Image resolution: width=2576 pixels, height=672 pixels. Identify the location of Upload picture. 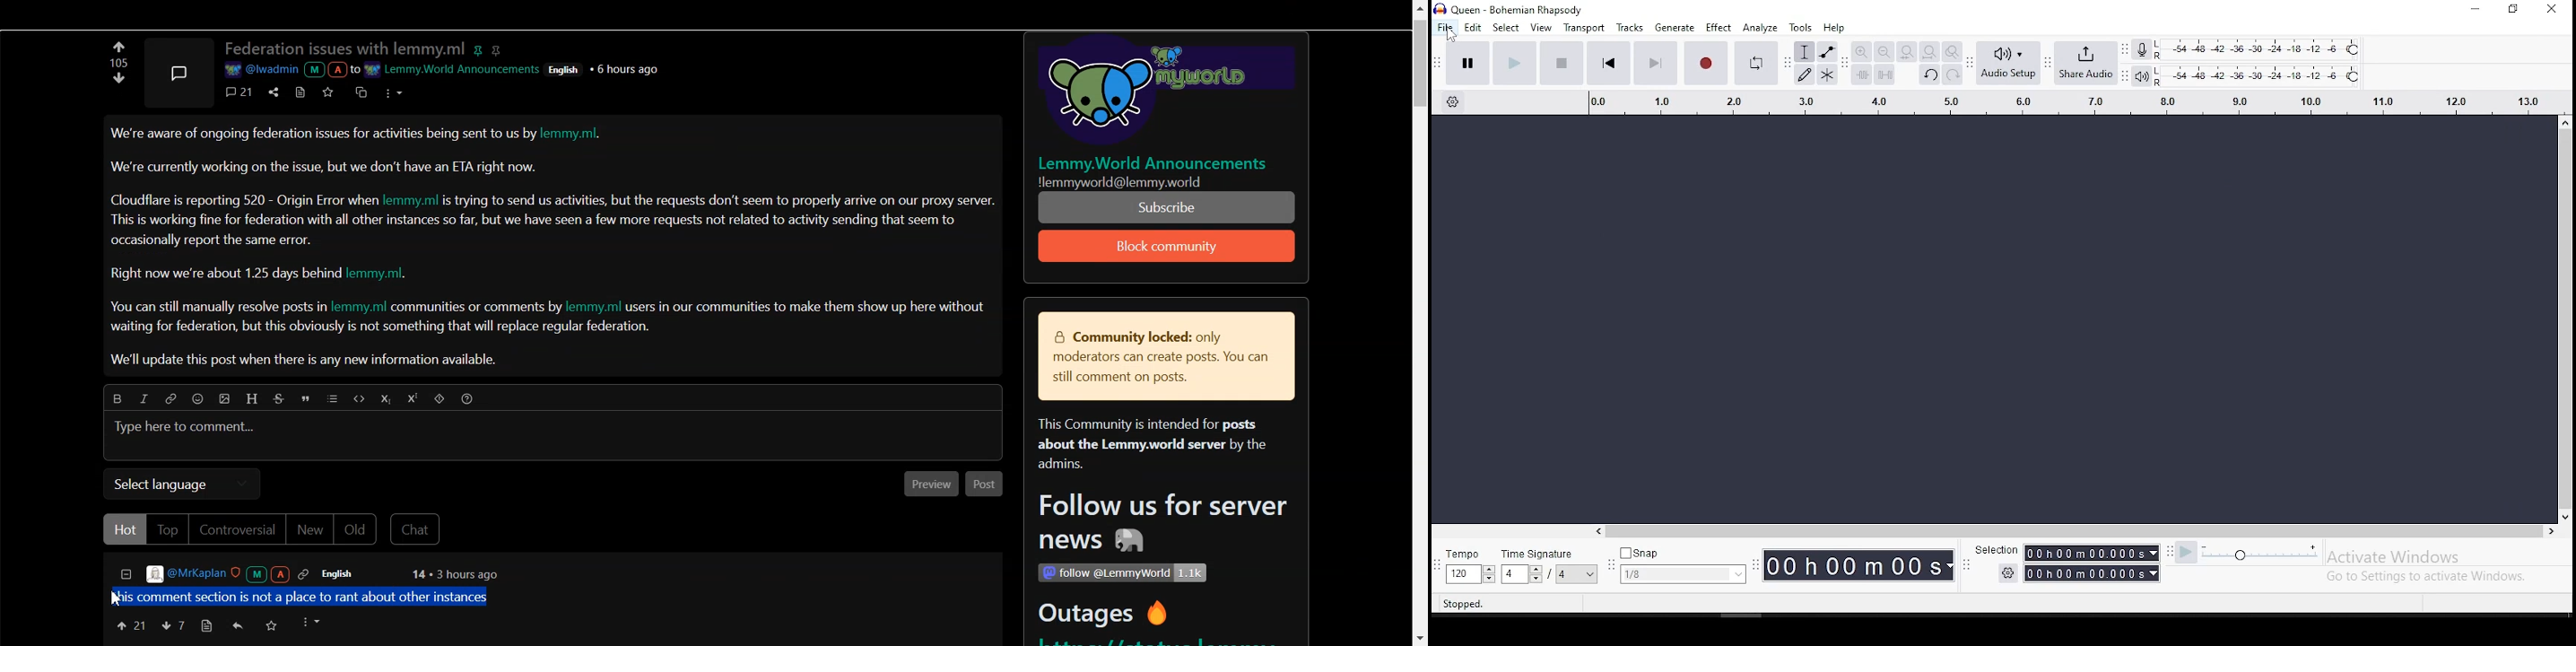
(228, 400).